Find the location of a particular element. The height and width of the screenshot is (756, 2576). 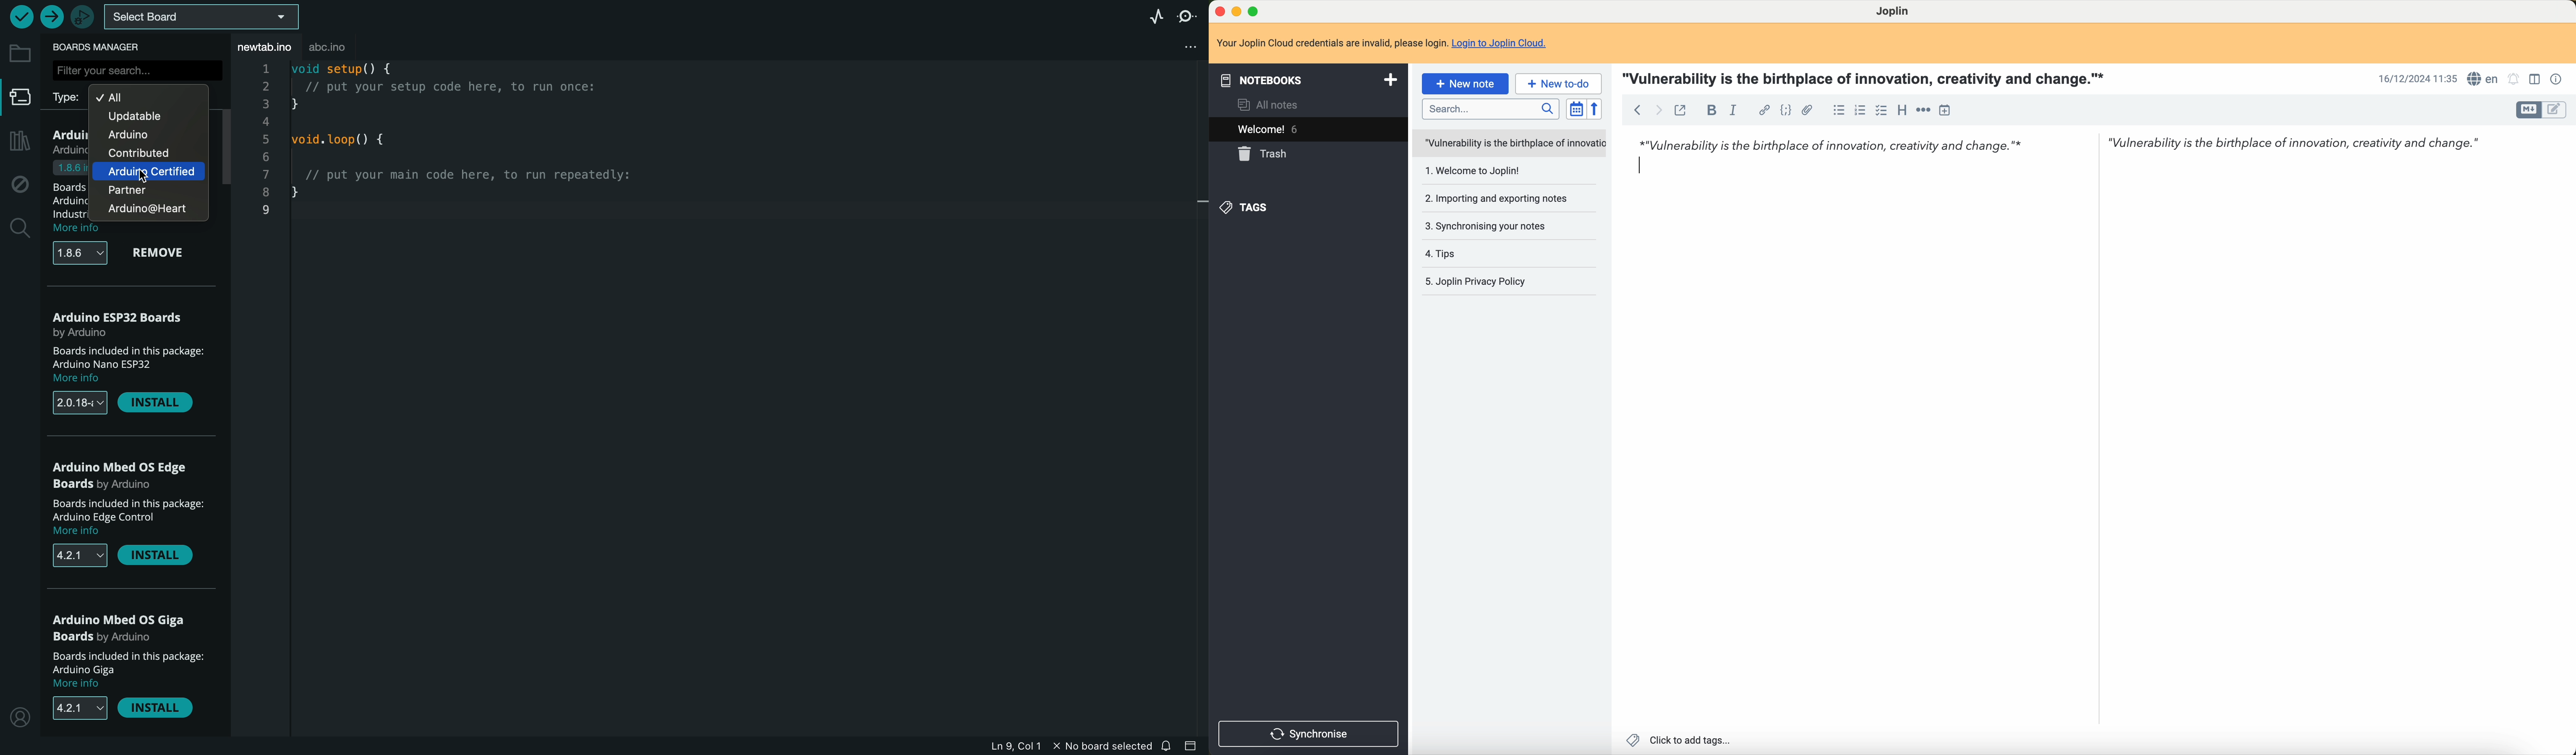

close program is located at coordinates (1218, 10).